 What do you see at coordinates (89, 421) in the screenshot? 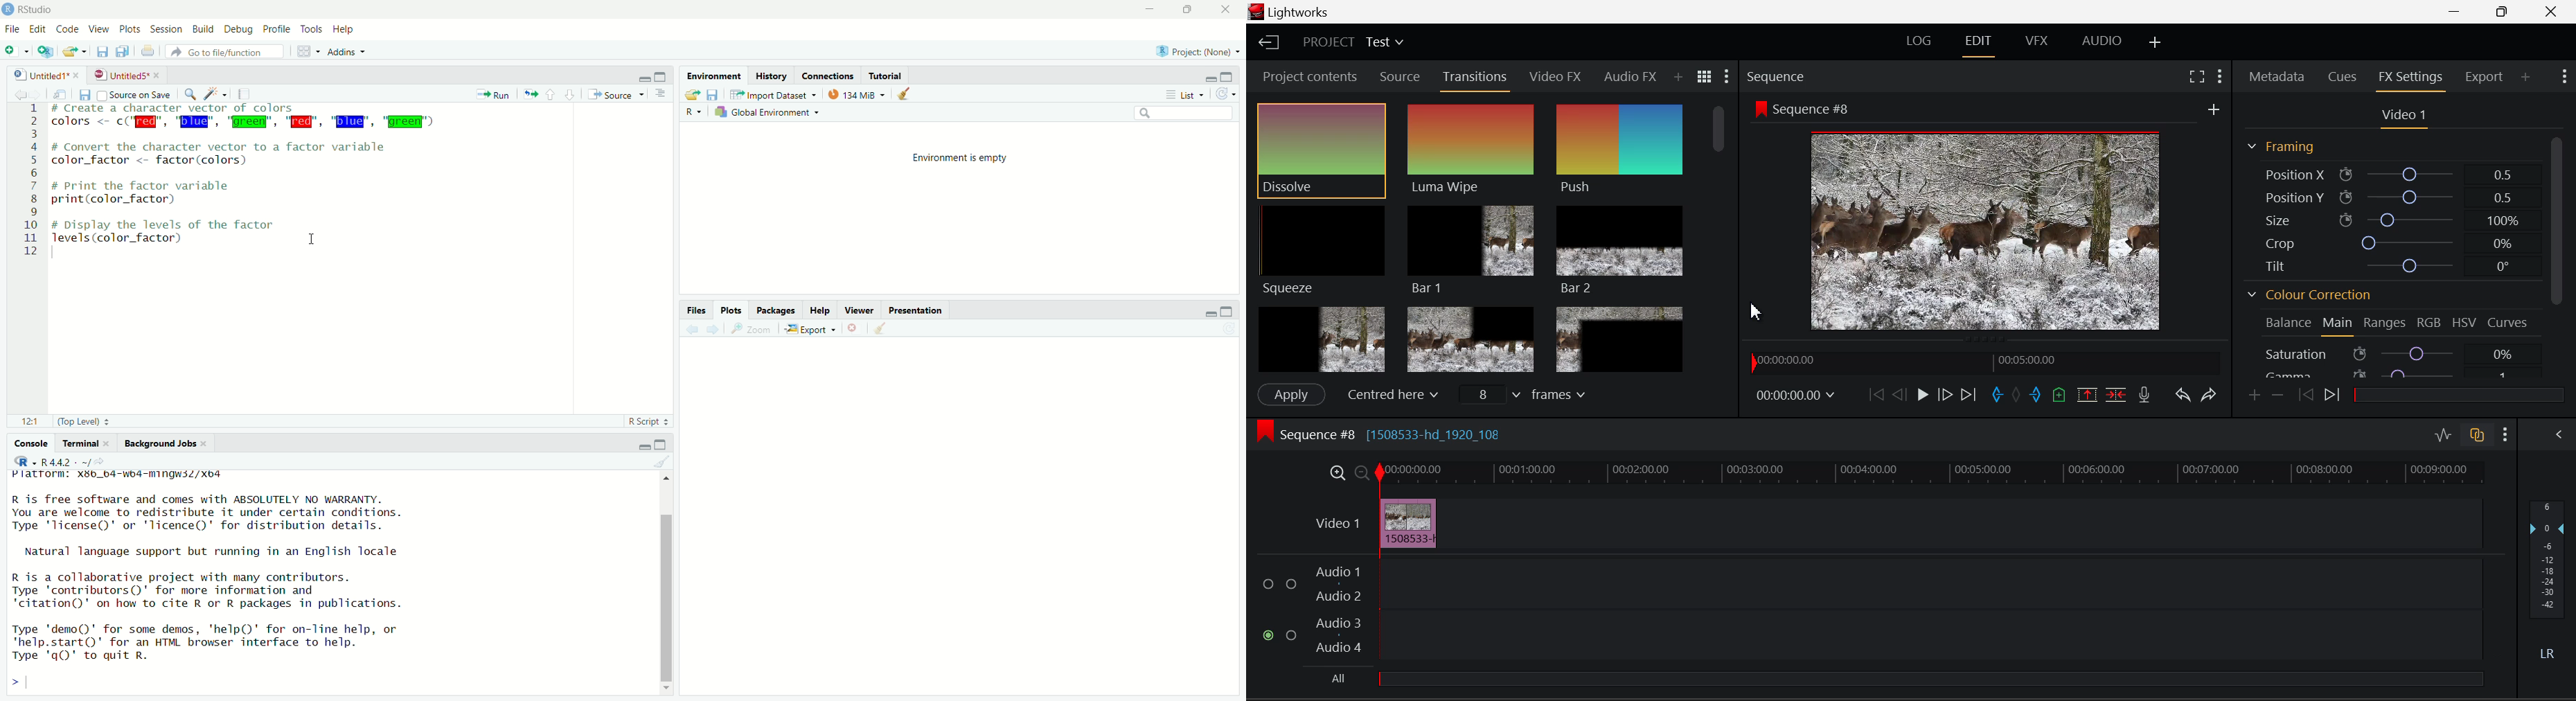
I see `(top level)` at bounding box center [89, 421].